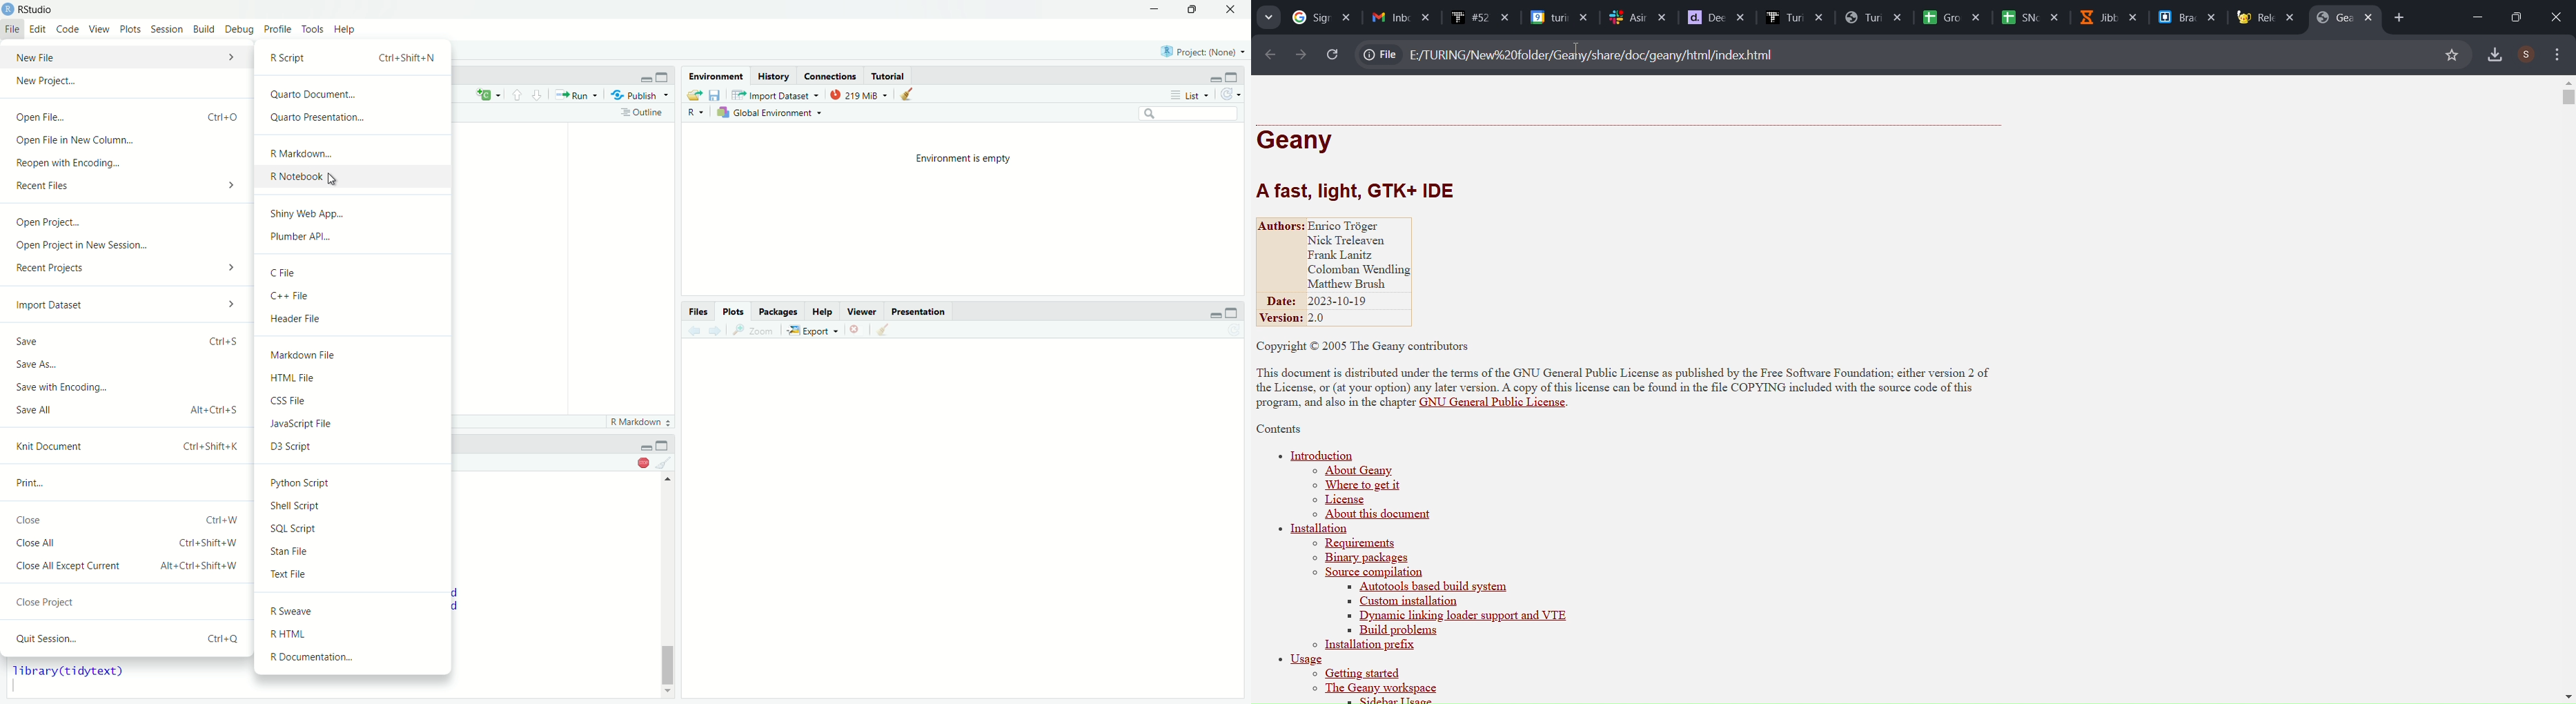 The width and height of the screenshot is (2576, 728). I want to click on Tutorial, so click(888, 76).